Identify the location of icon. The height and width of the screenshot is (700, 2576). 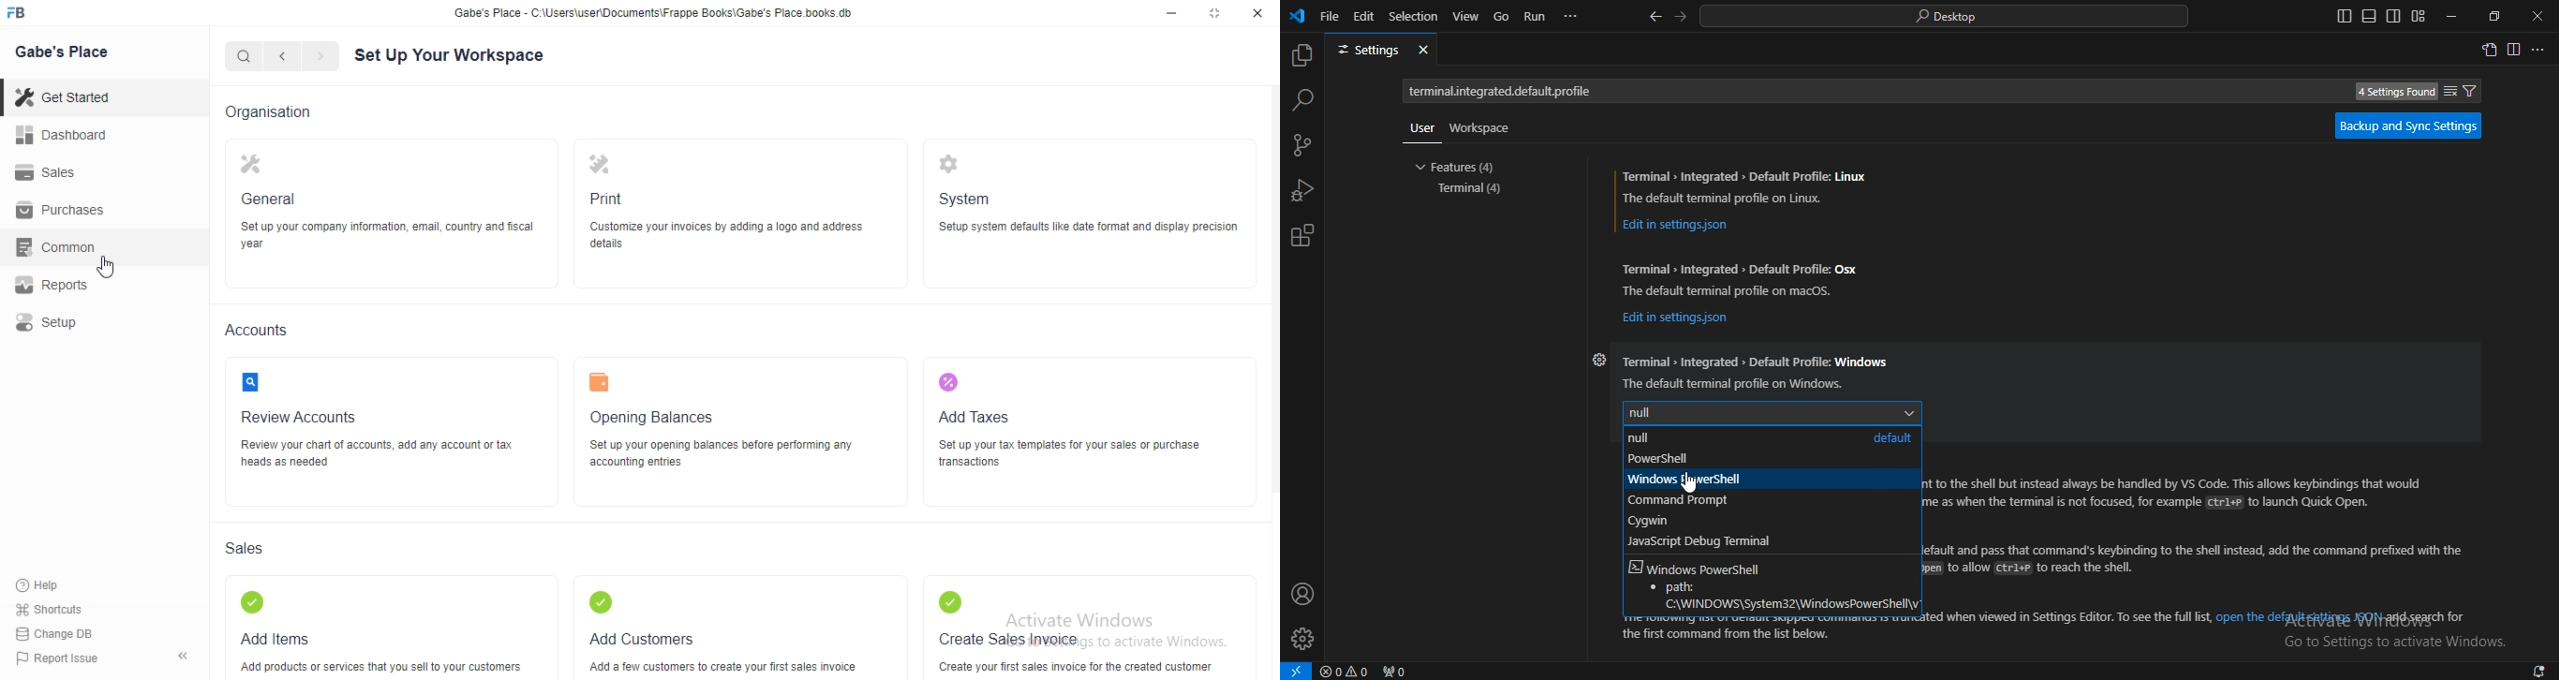
(602, 164).